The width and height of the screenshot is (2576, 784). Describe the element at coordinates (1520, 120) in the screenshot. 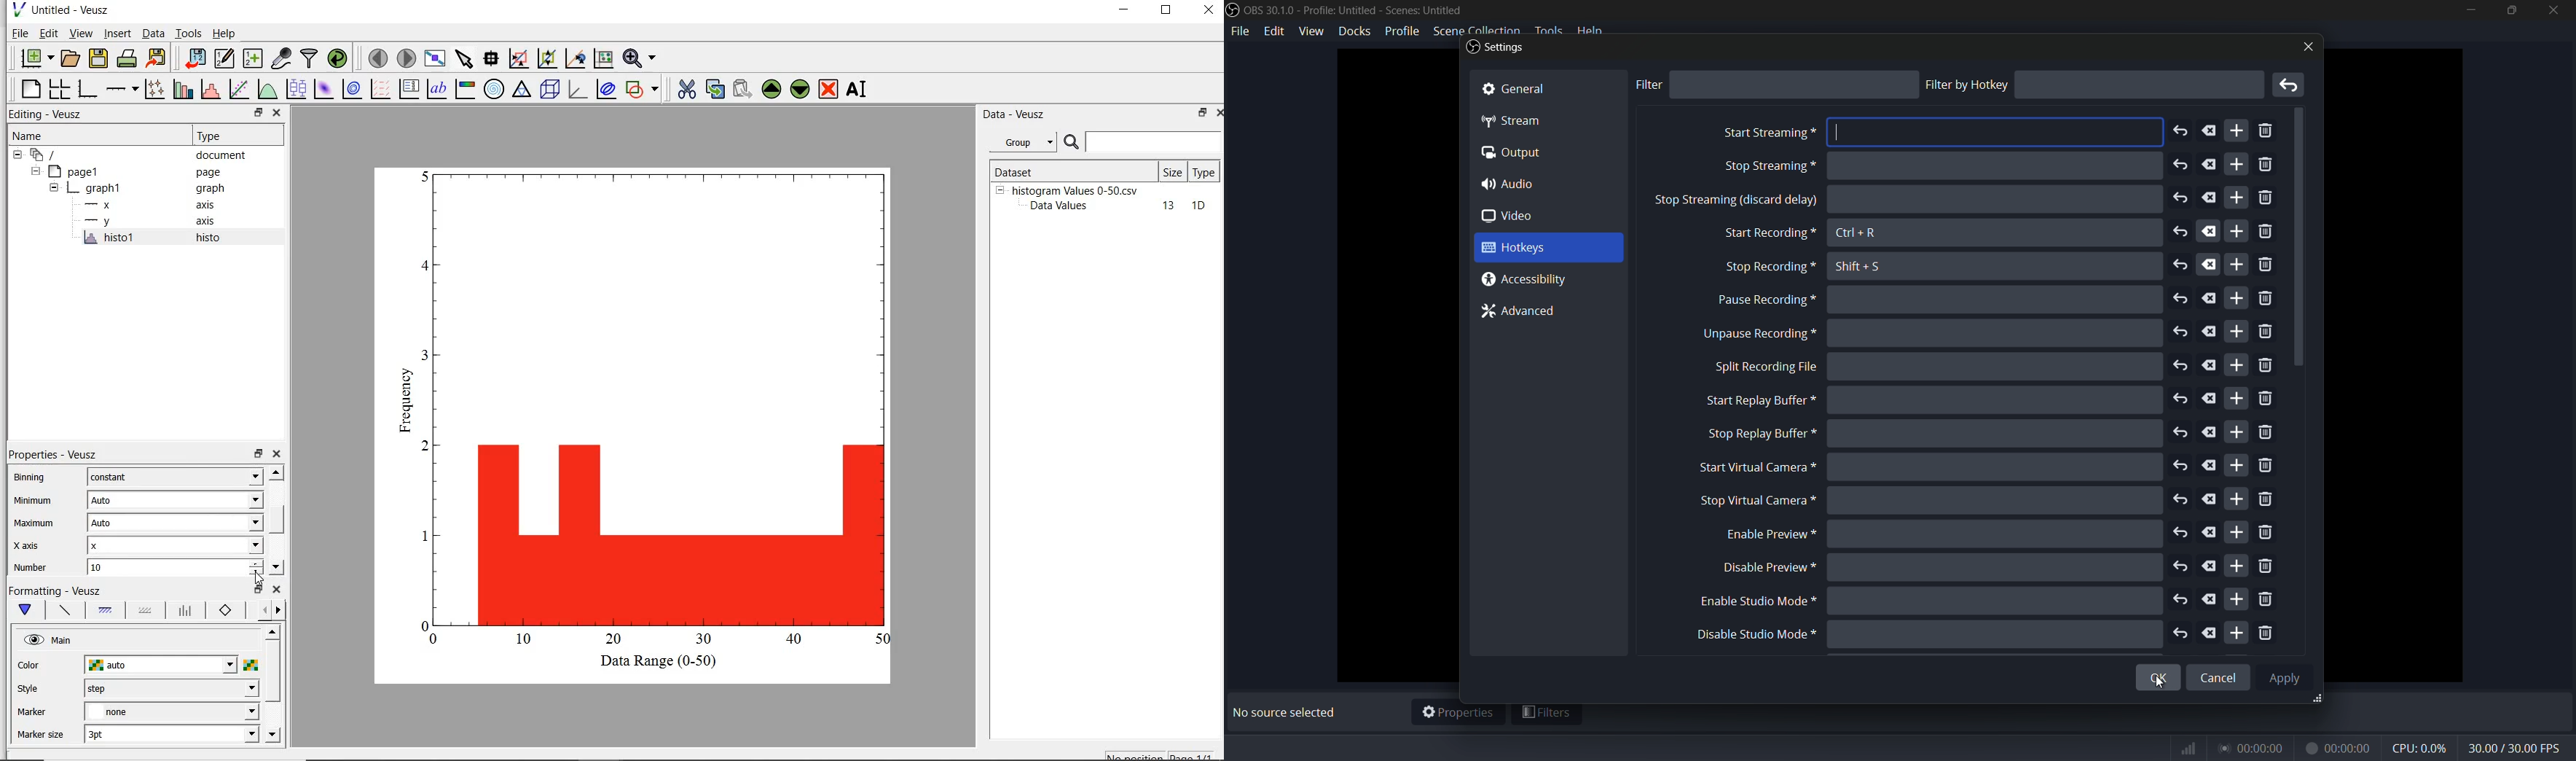

I see `“4p Stream` at that location.